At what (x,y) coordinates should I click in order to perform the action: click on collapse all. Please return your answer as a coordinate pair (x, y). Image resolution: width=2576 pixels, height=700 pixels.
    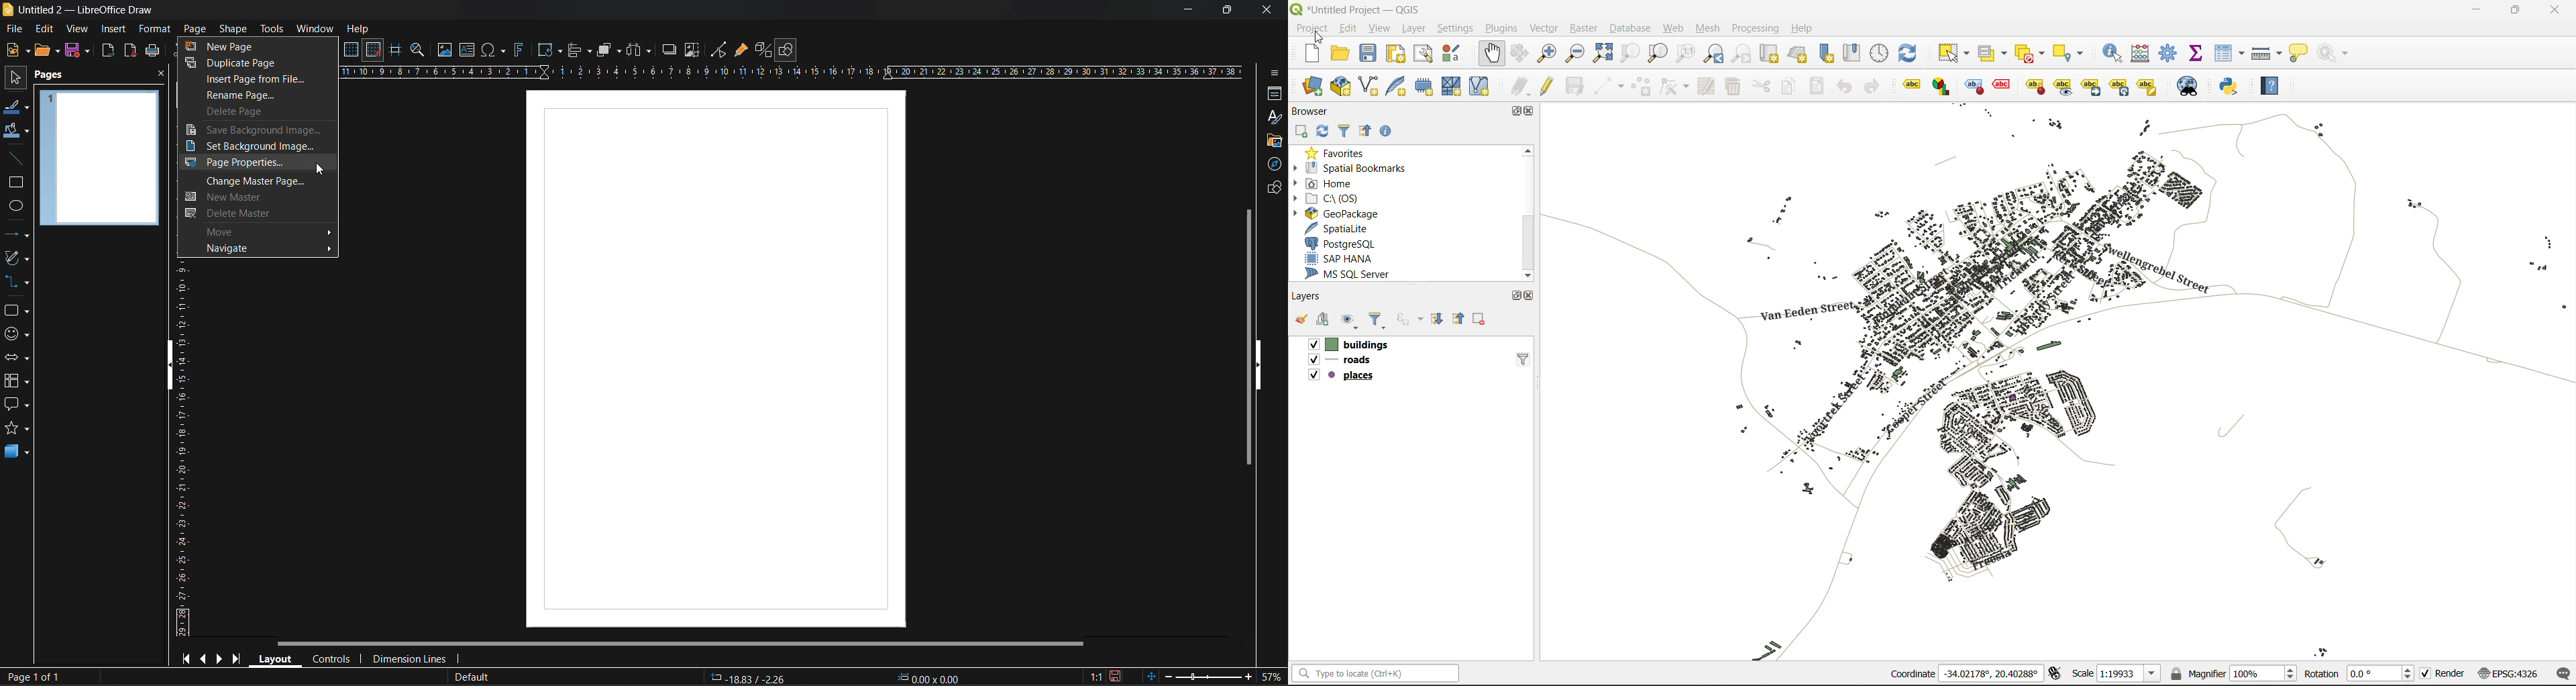
    Looking at the image, I should click on (1365, 132).